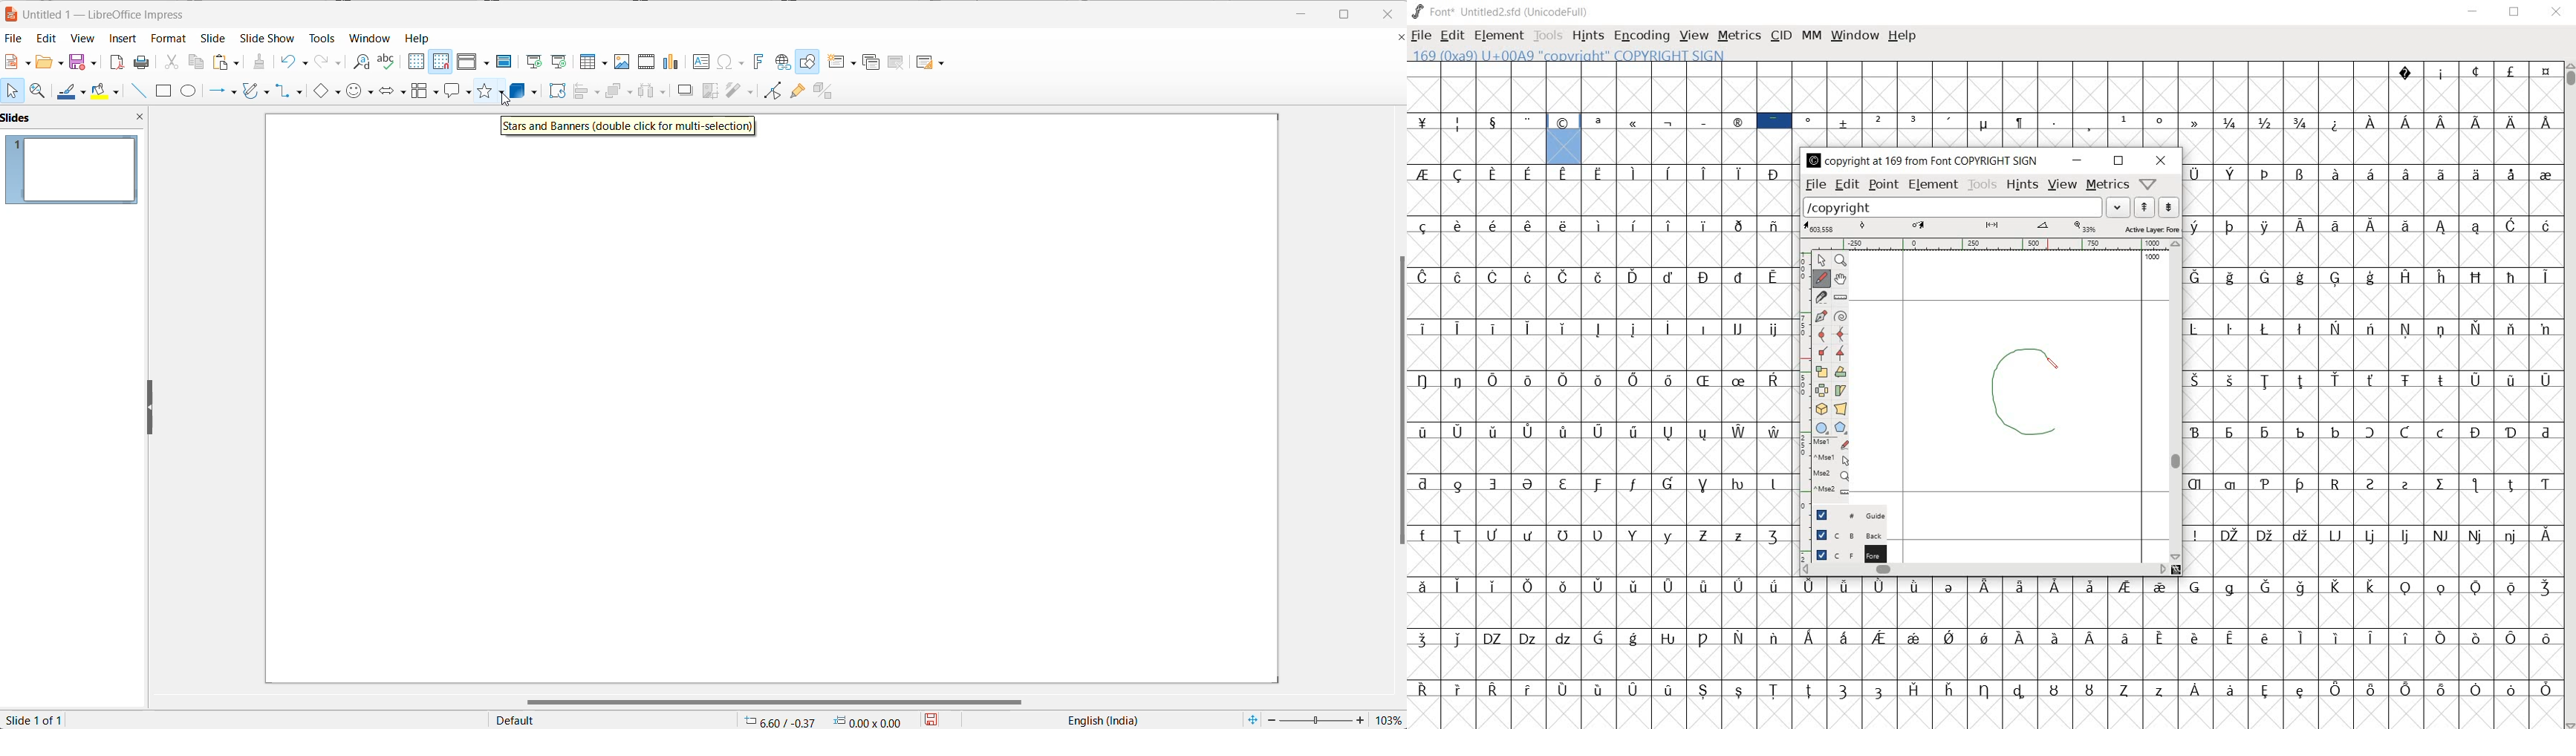 The image size is (2576, 756). What do you see at coordinates (13, 90) in the screenshot?
I see `select` at bounding box center [13, 90].